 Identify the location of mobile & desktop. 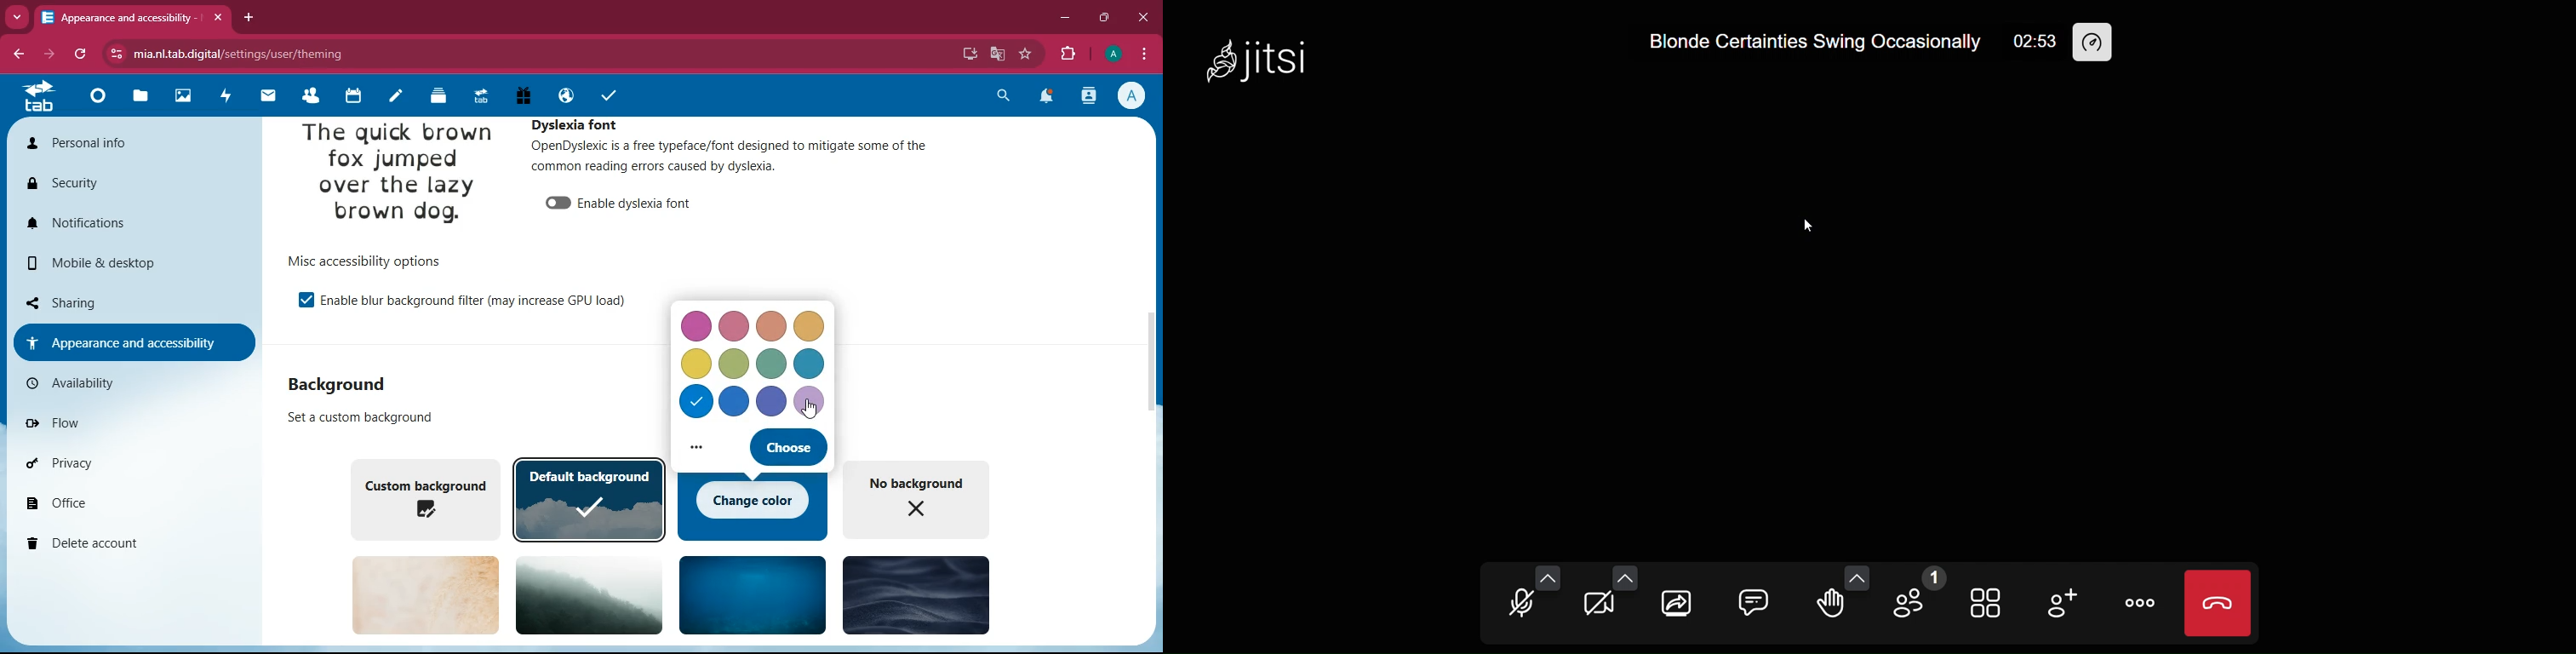
(106, 263).